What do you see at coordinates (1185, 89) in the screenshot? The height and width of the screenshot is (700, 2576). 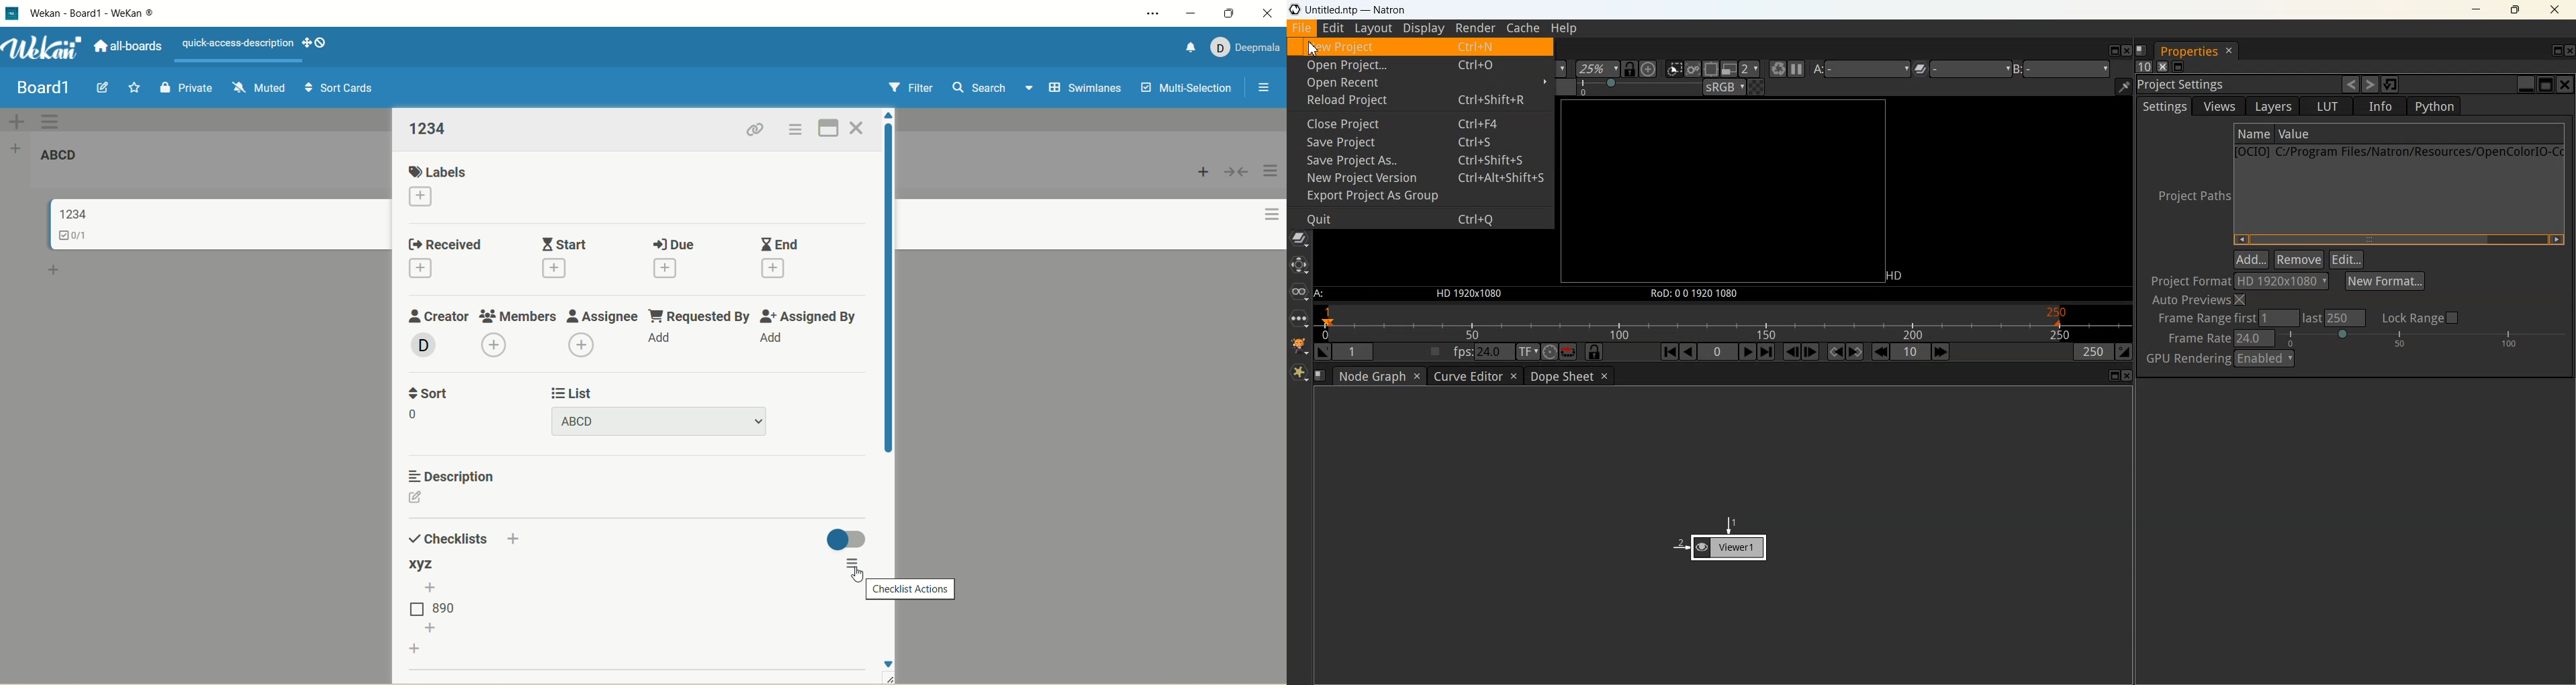 I see `multi-selection` at bounding box center [1185, 89].